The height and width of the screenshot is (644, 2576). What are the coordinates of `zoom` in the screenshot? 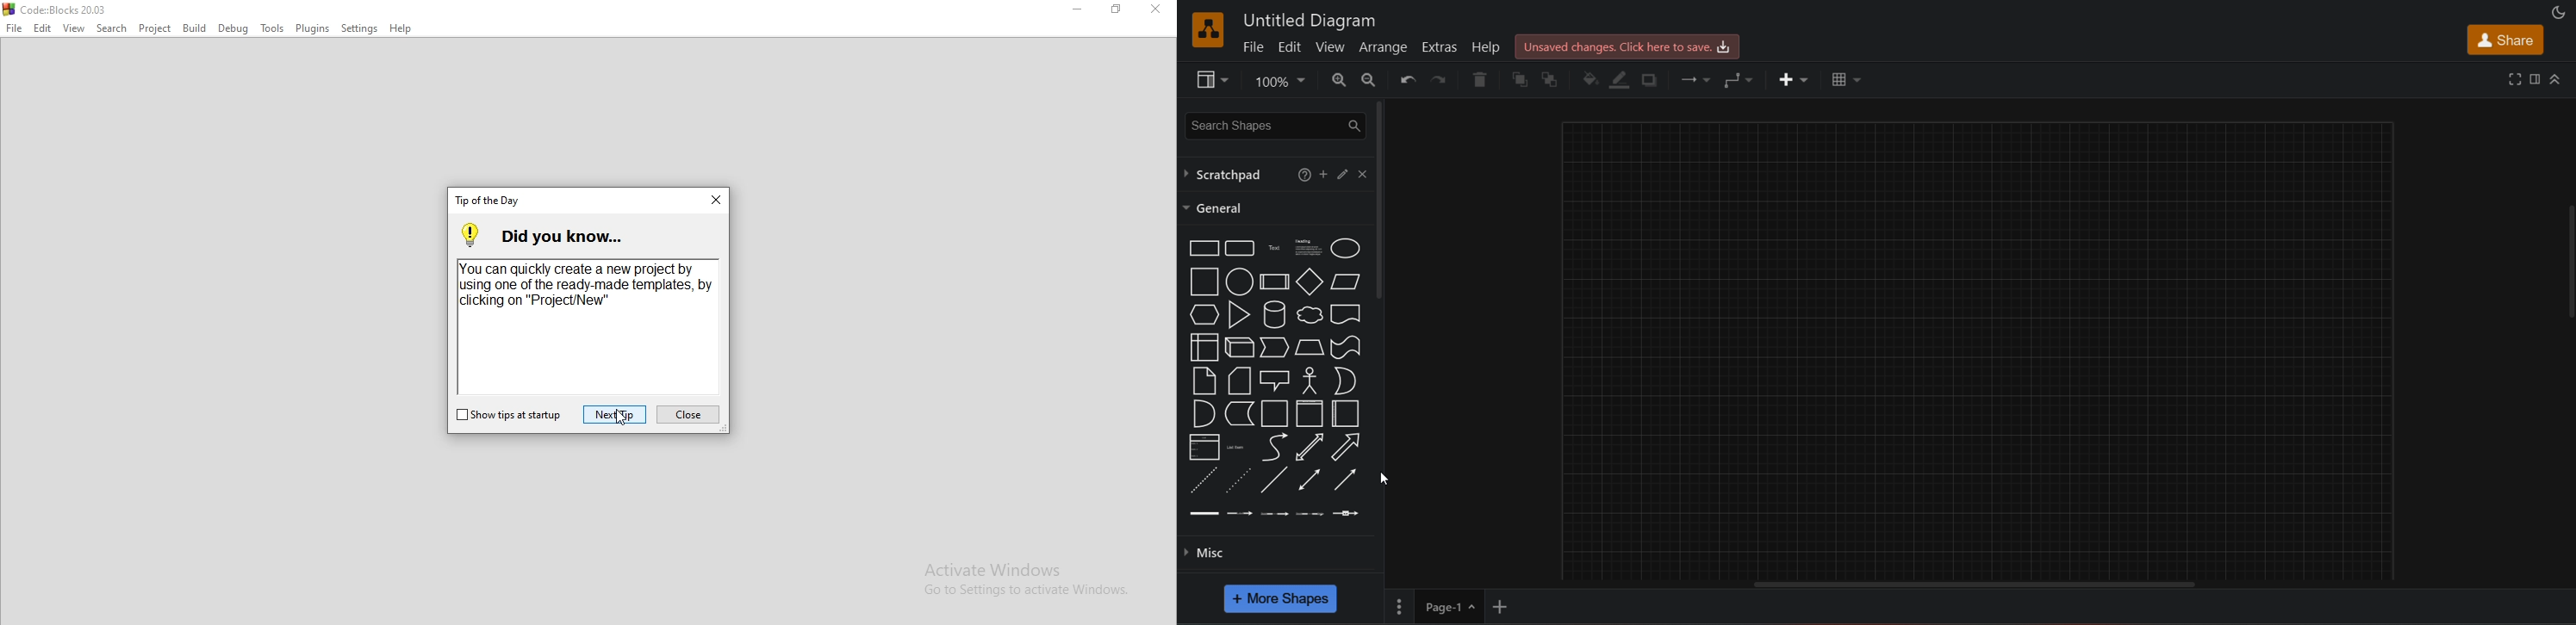 It's located at (1279, 80).